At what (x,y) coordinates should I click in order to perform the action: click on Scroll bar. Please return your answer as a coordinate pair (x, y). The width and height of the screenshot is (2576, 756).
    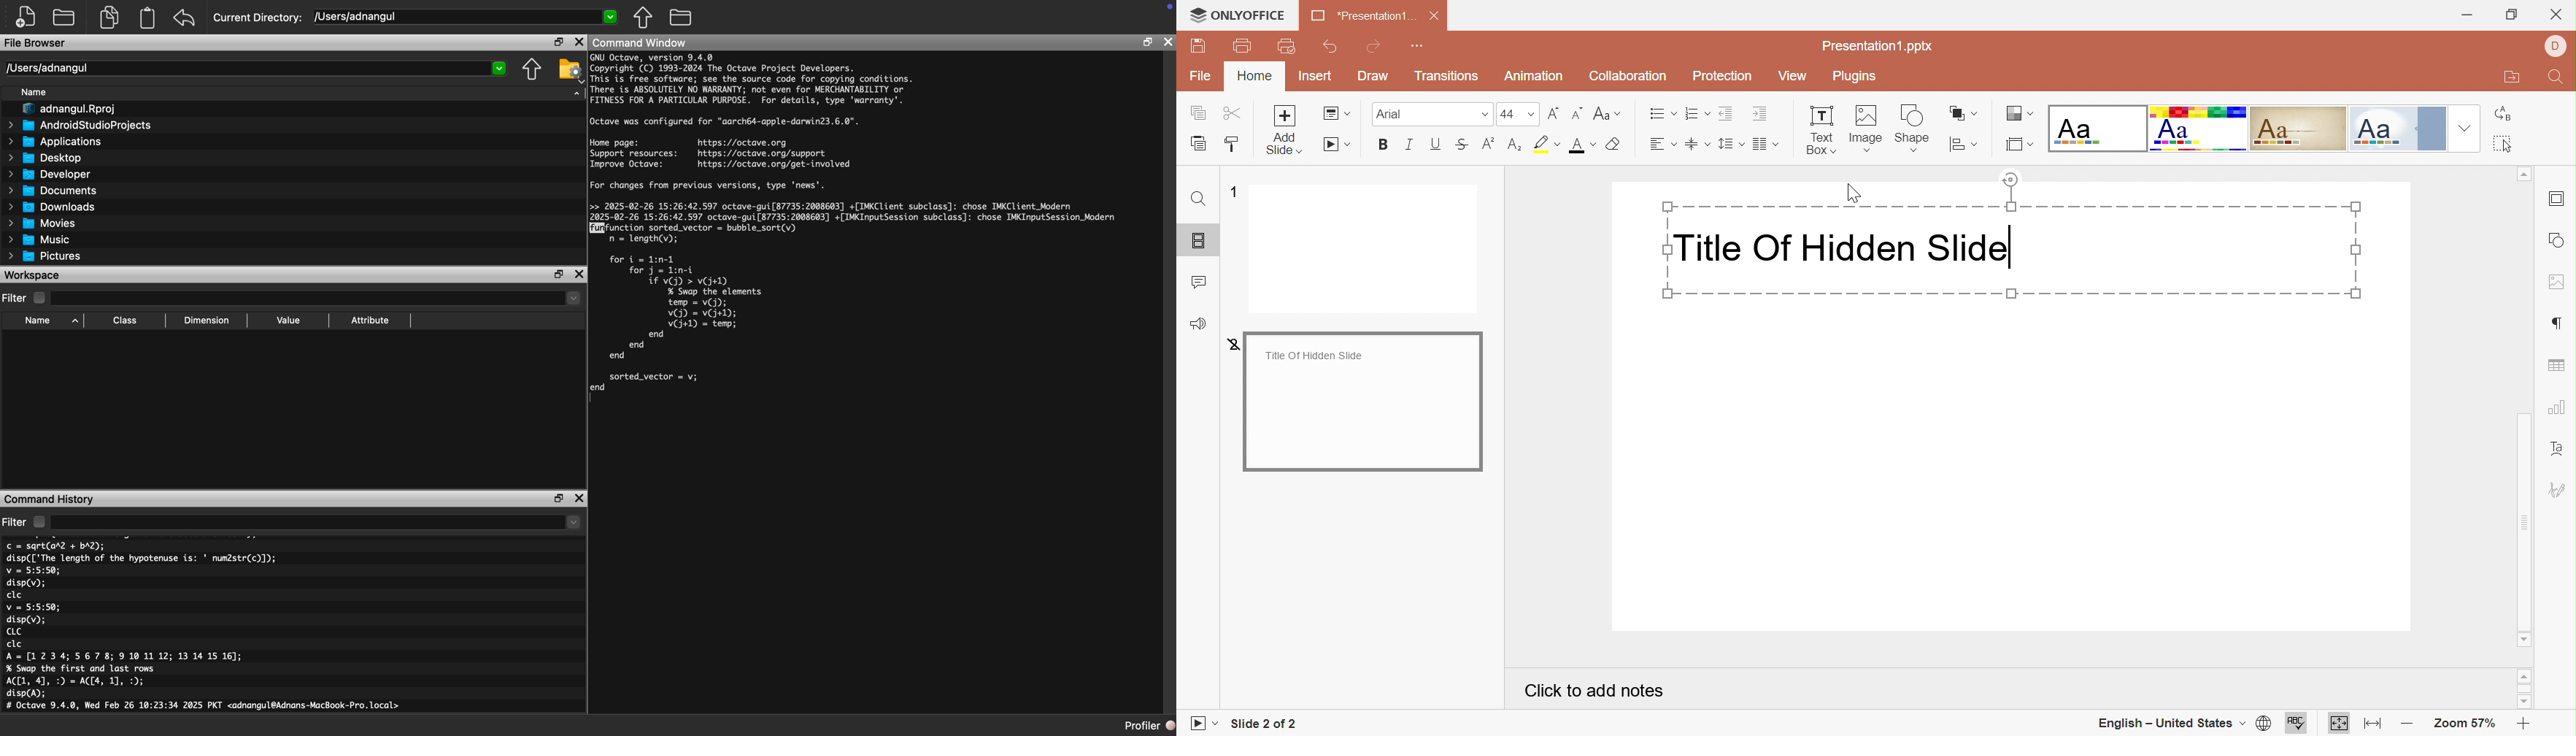
    Looking at the image, I should click on (2523, 521).